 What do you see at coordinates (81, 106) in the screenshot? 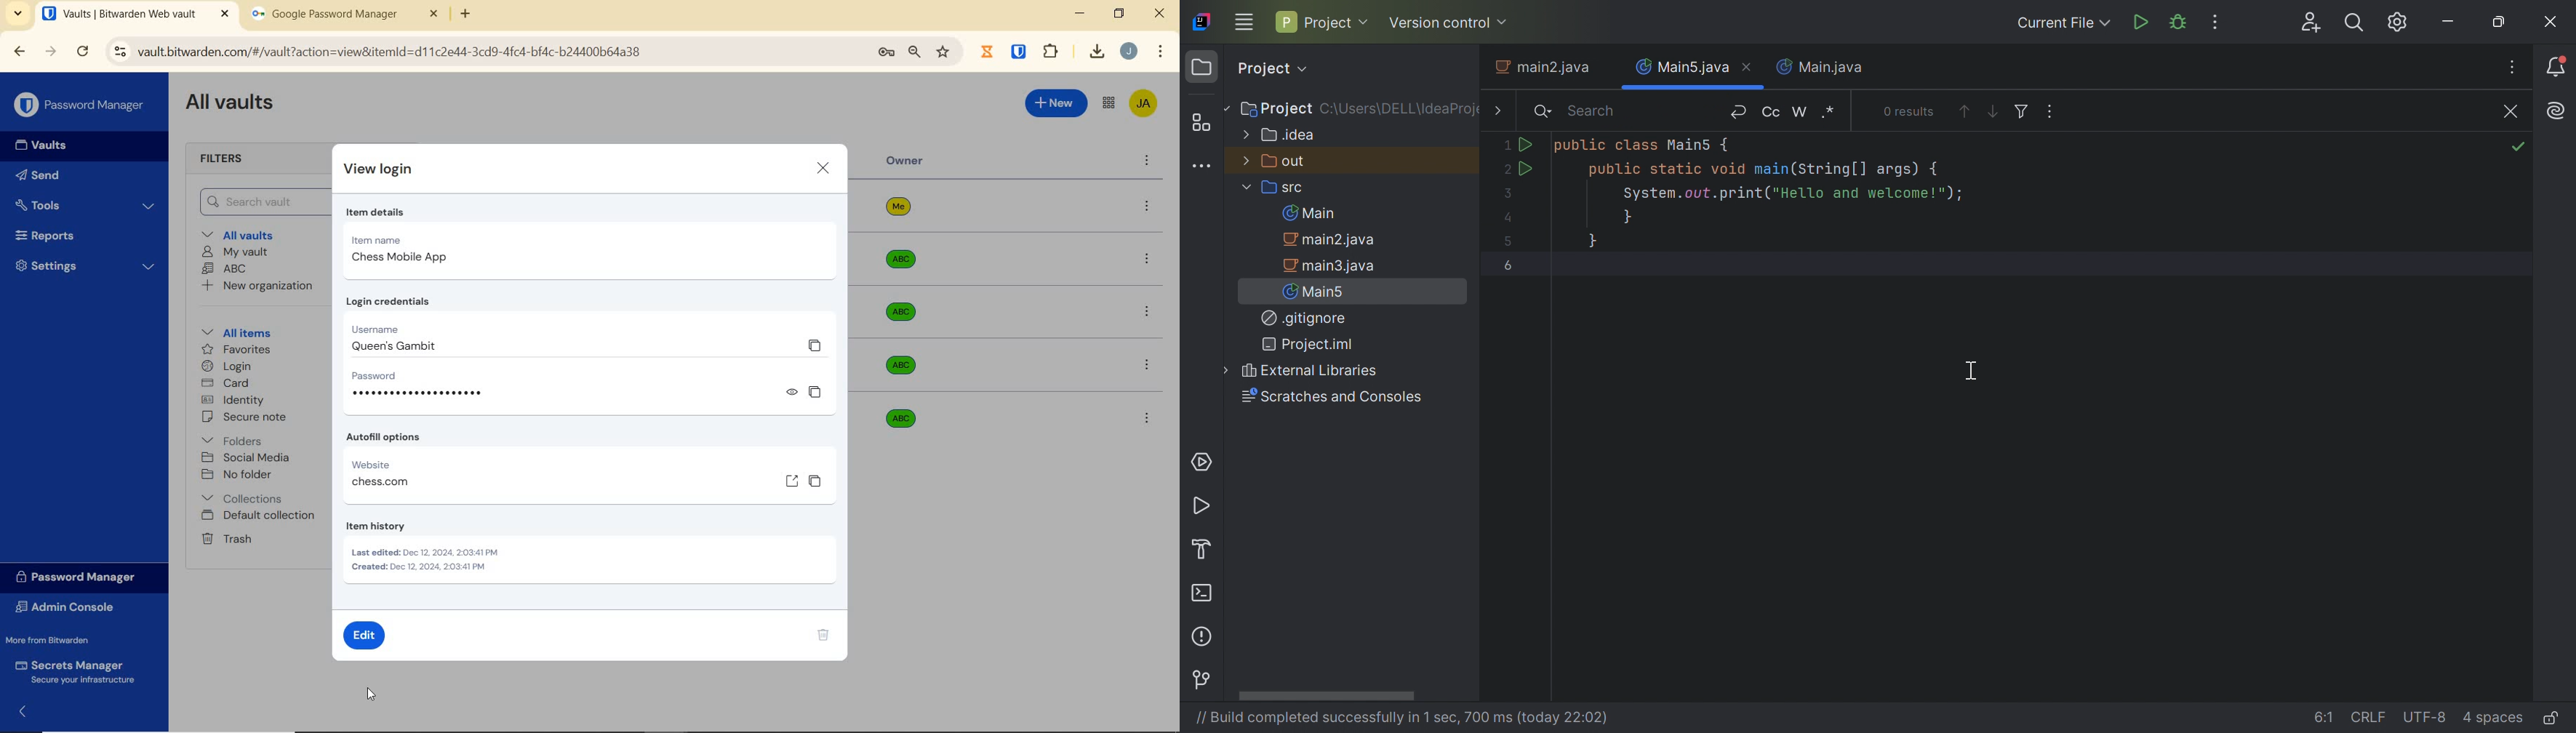
I see `Password Manager` at bounding box center [81, 106].